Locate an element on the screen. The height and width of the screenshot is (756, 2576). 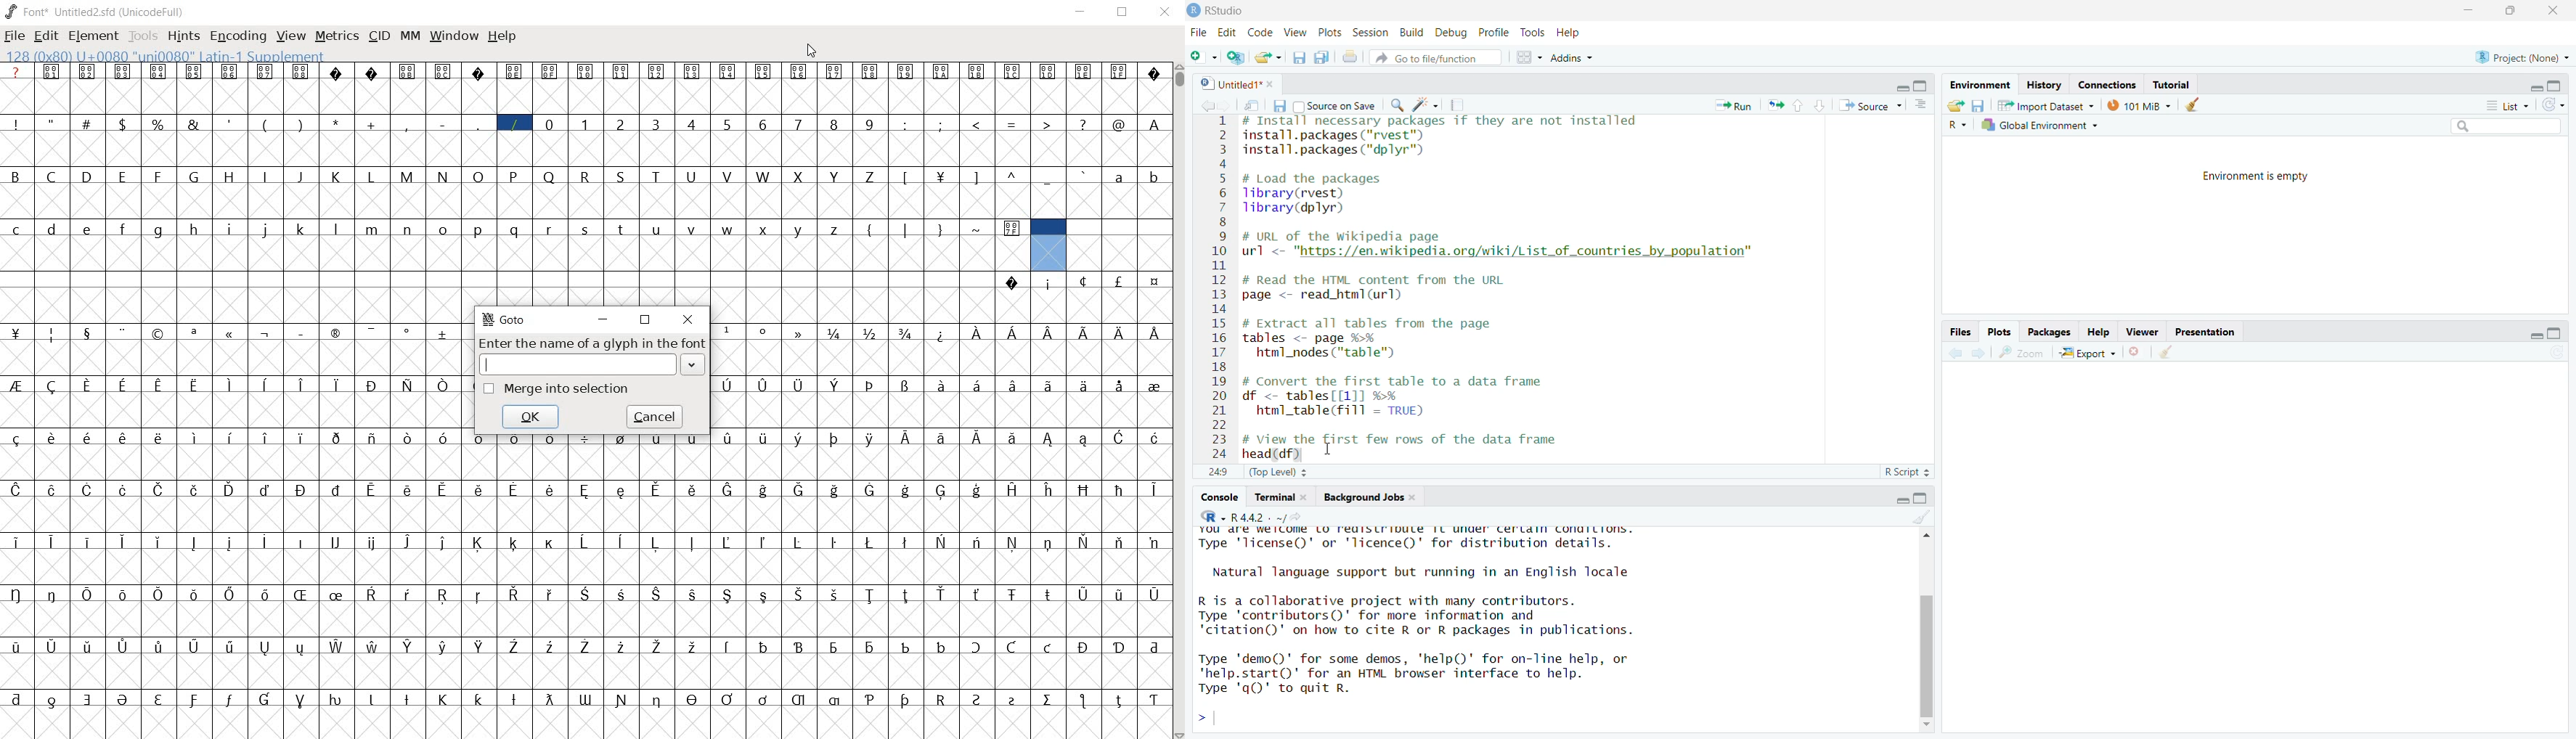
save is located at coordinates (1299, 57).